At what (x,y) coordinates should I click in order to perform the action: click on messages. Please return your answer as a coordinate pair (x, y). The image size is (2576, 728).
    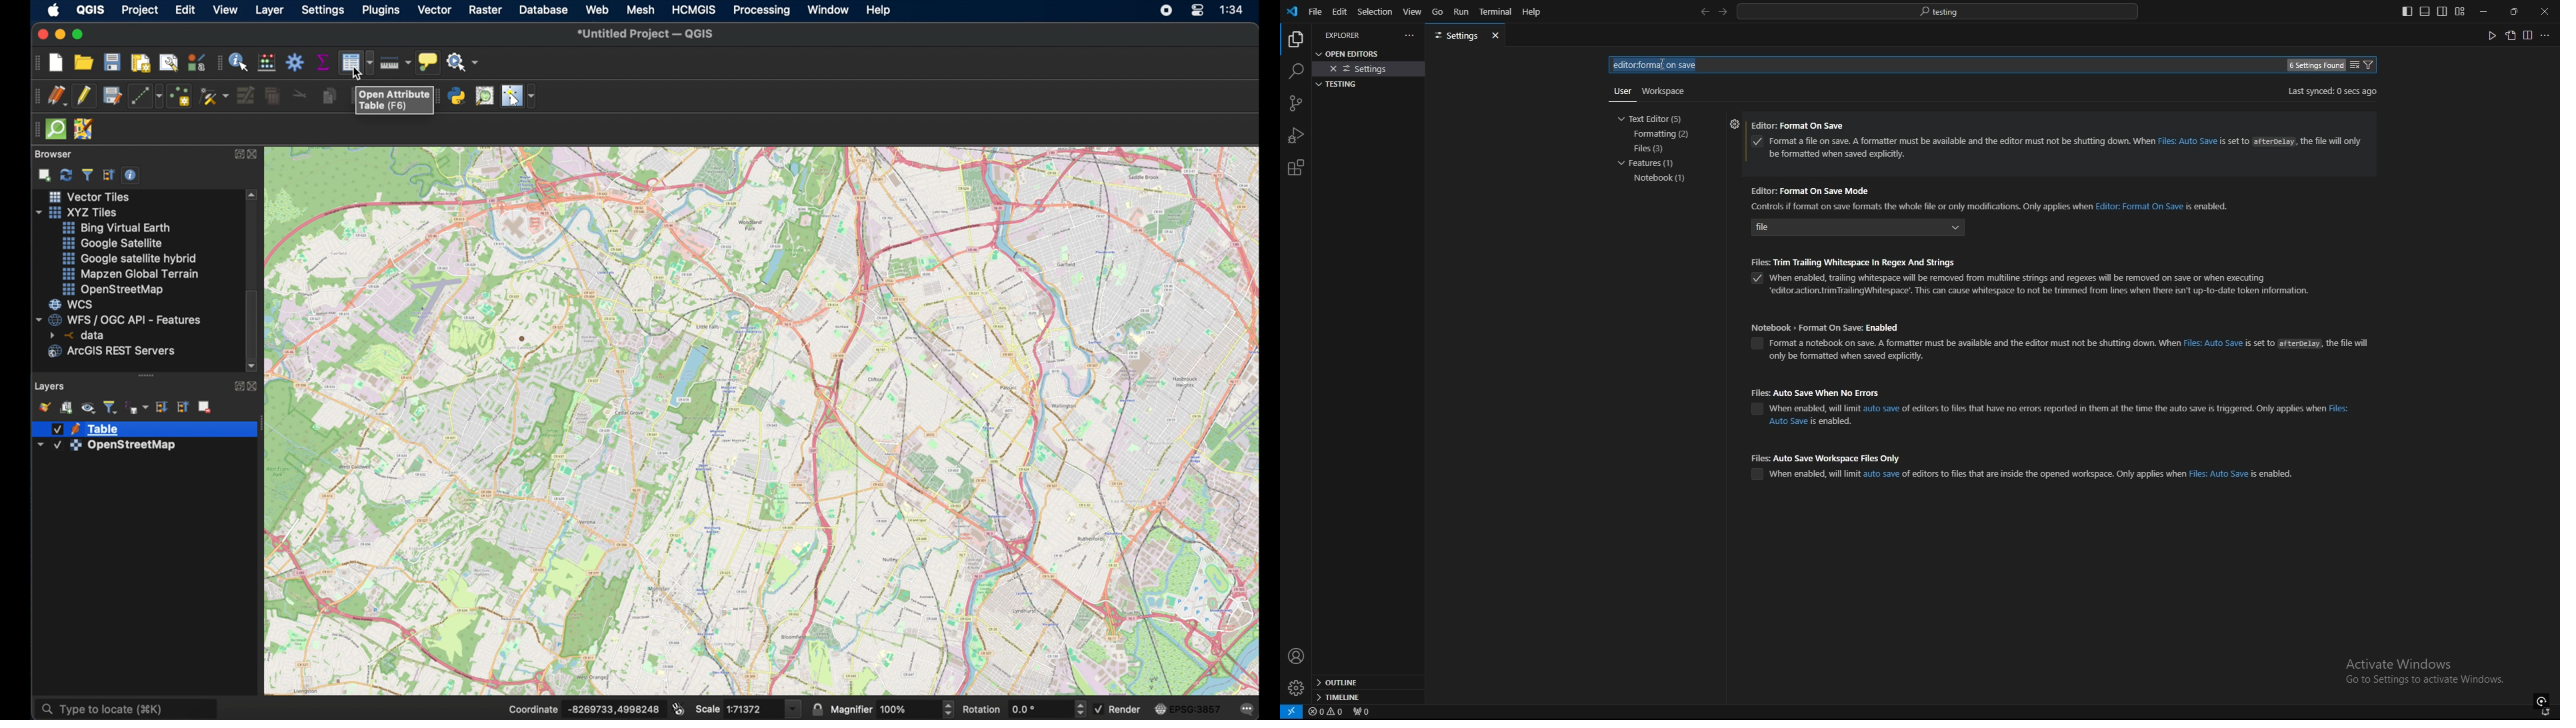
    Looking at the image, I should click on (1247, 711).